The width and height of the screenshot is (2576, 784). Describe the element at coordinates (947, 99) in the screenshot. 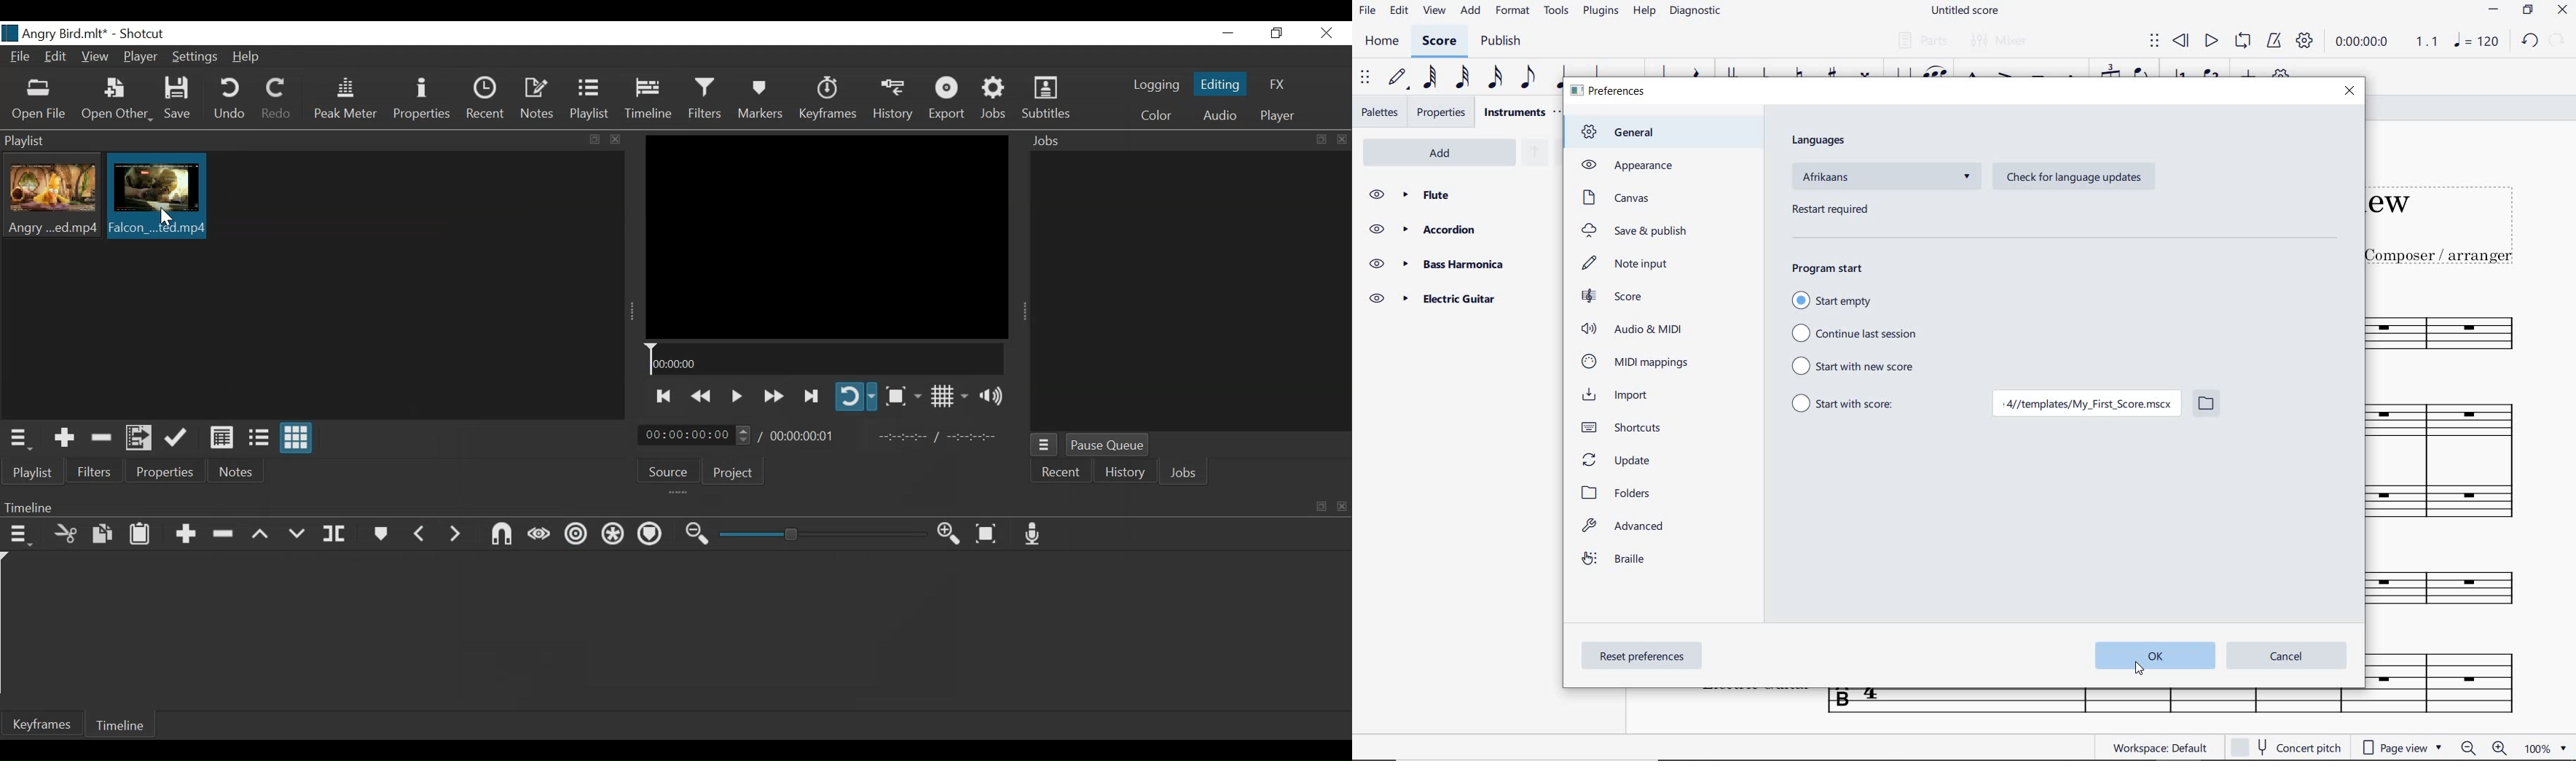

I see `Export` at that location.